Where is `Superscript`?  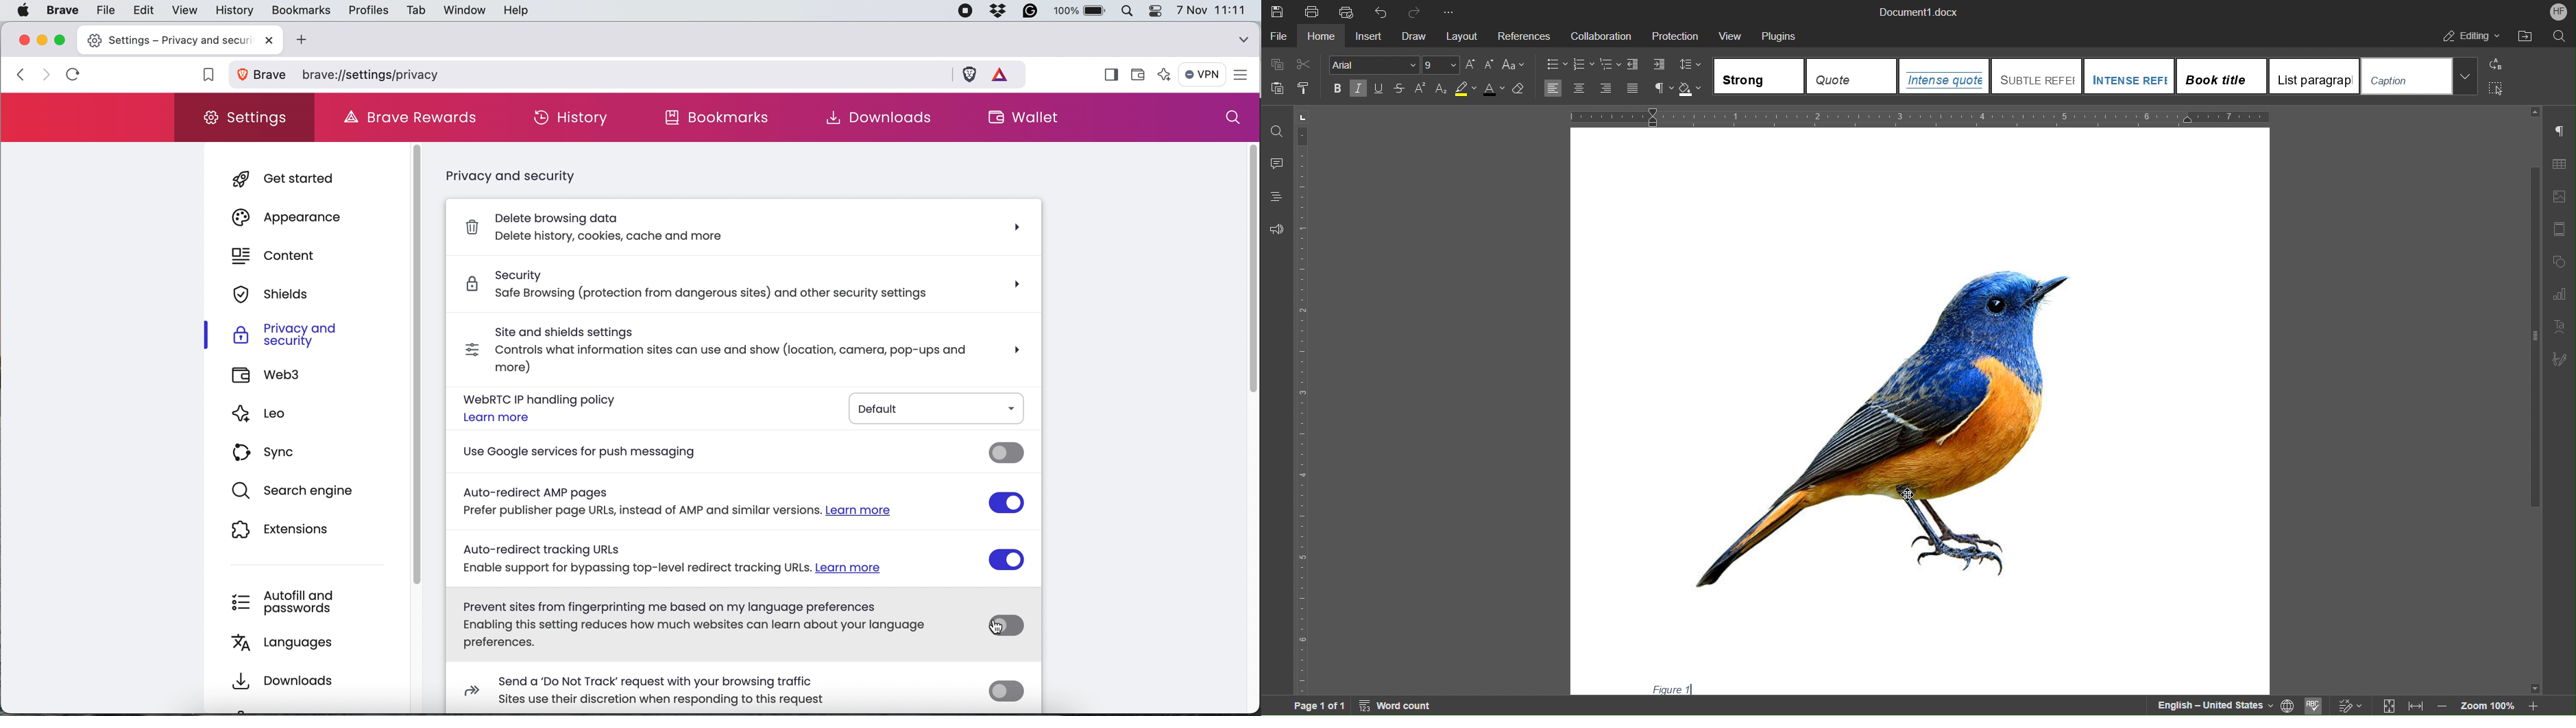
Superscript is located at coordinates (1420, 88).